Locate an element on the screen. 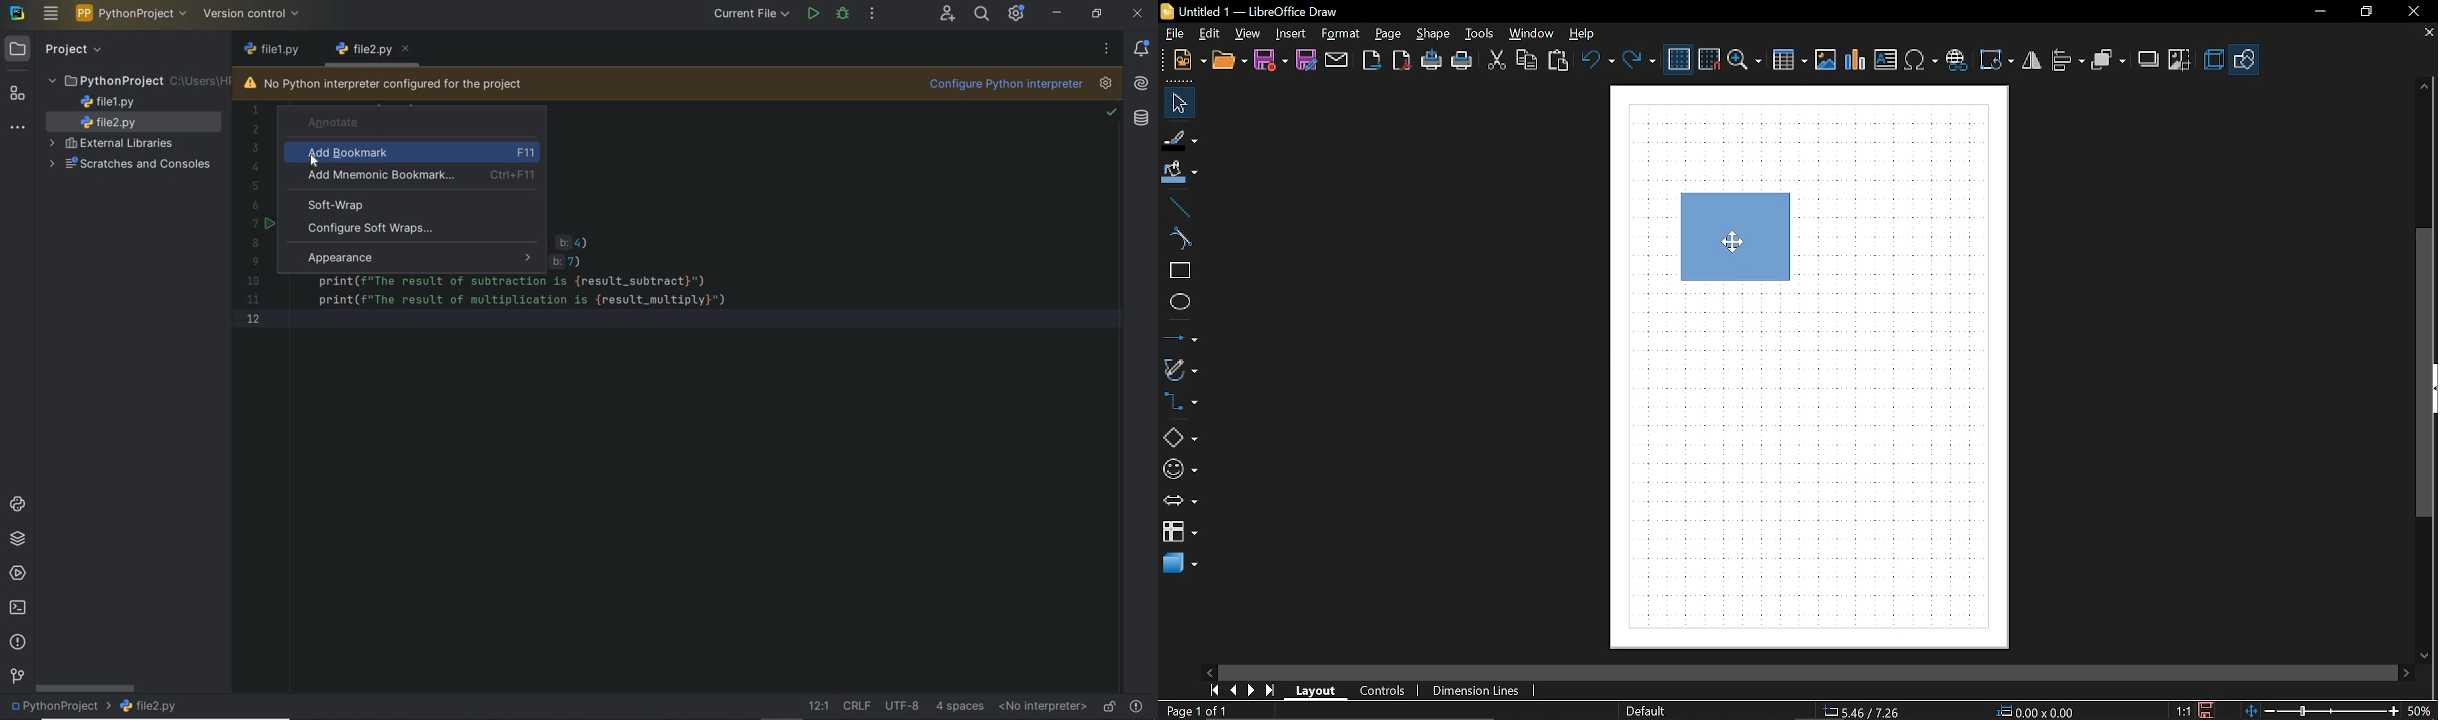  Symbol shapes is located at coordinates (1181, 466).